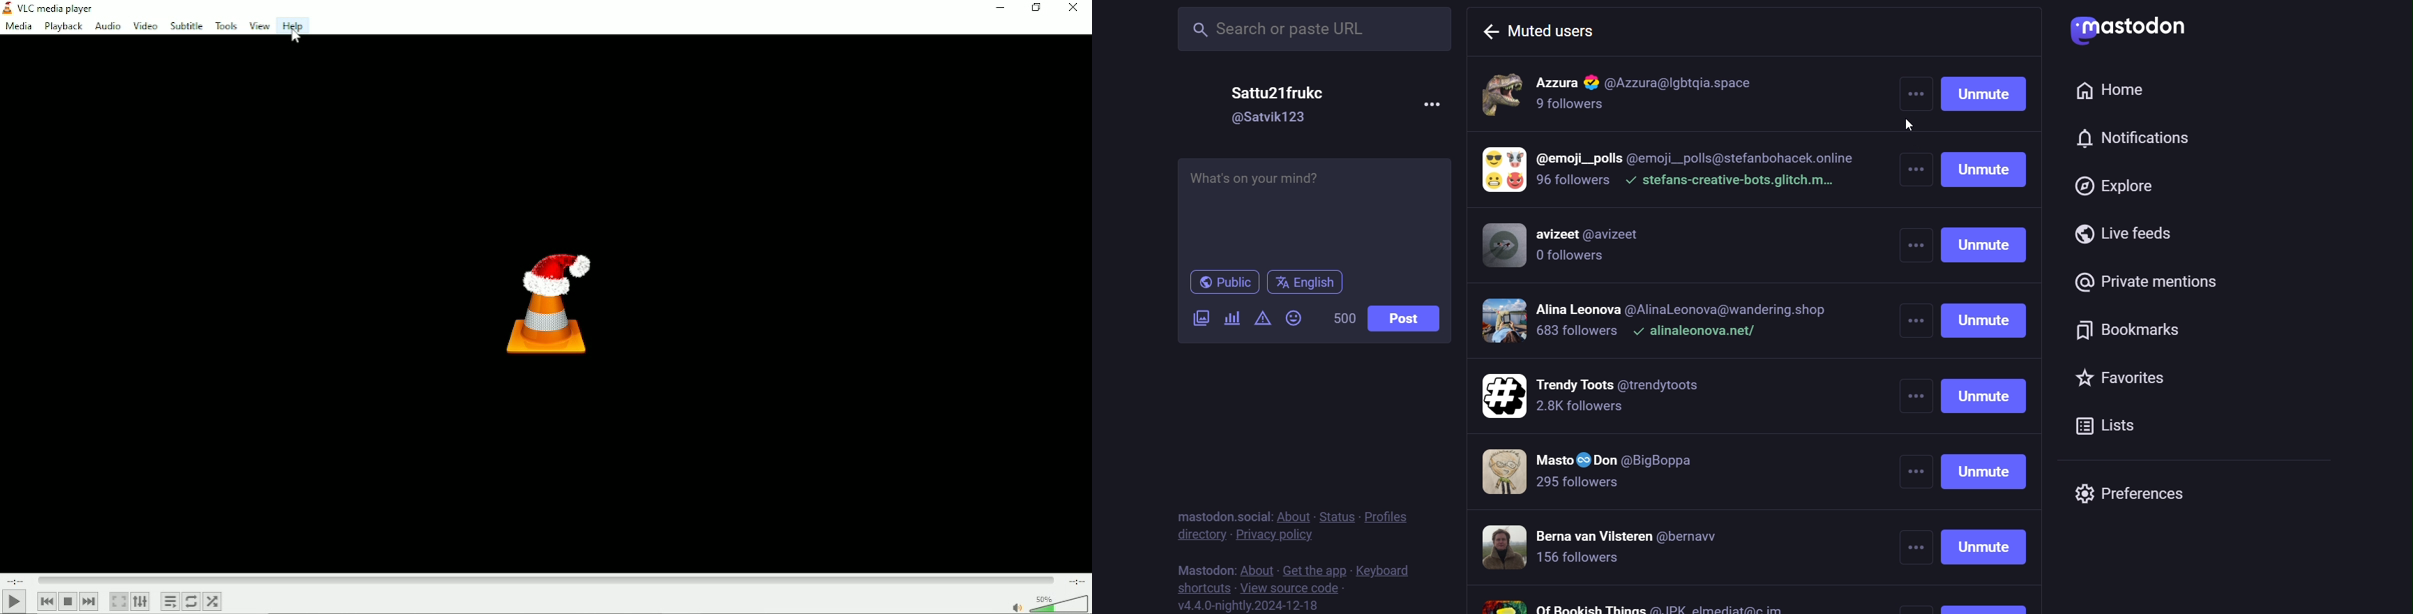 The width and height of the screenshot is (2436, 616). I want to click on preferences, so click(2135, 493).